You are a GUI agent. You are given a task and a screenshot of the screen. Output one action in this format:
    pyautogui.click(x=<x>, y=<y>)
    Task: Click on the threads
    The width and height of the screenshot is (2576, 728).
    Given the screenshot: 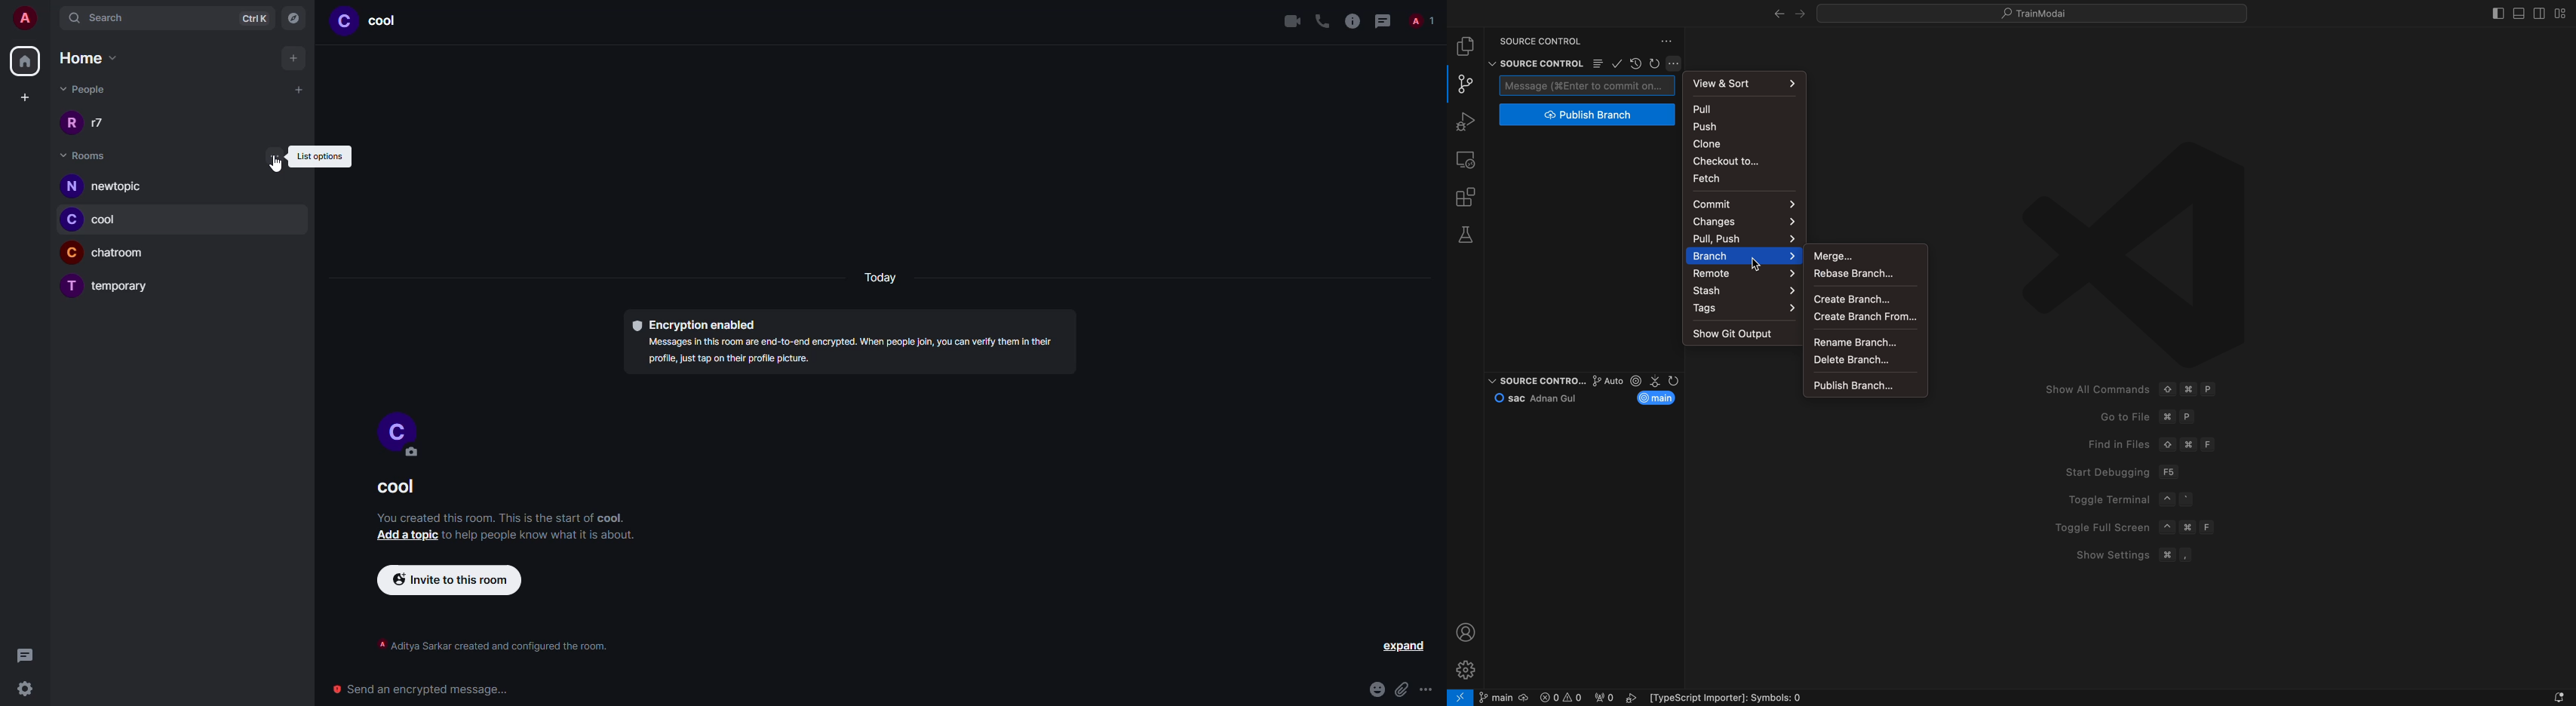 What is the action you would take?
    pyautogui.click(x=1381, y=20)
    